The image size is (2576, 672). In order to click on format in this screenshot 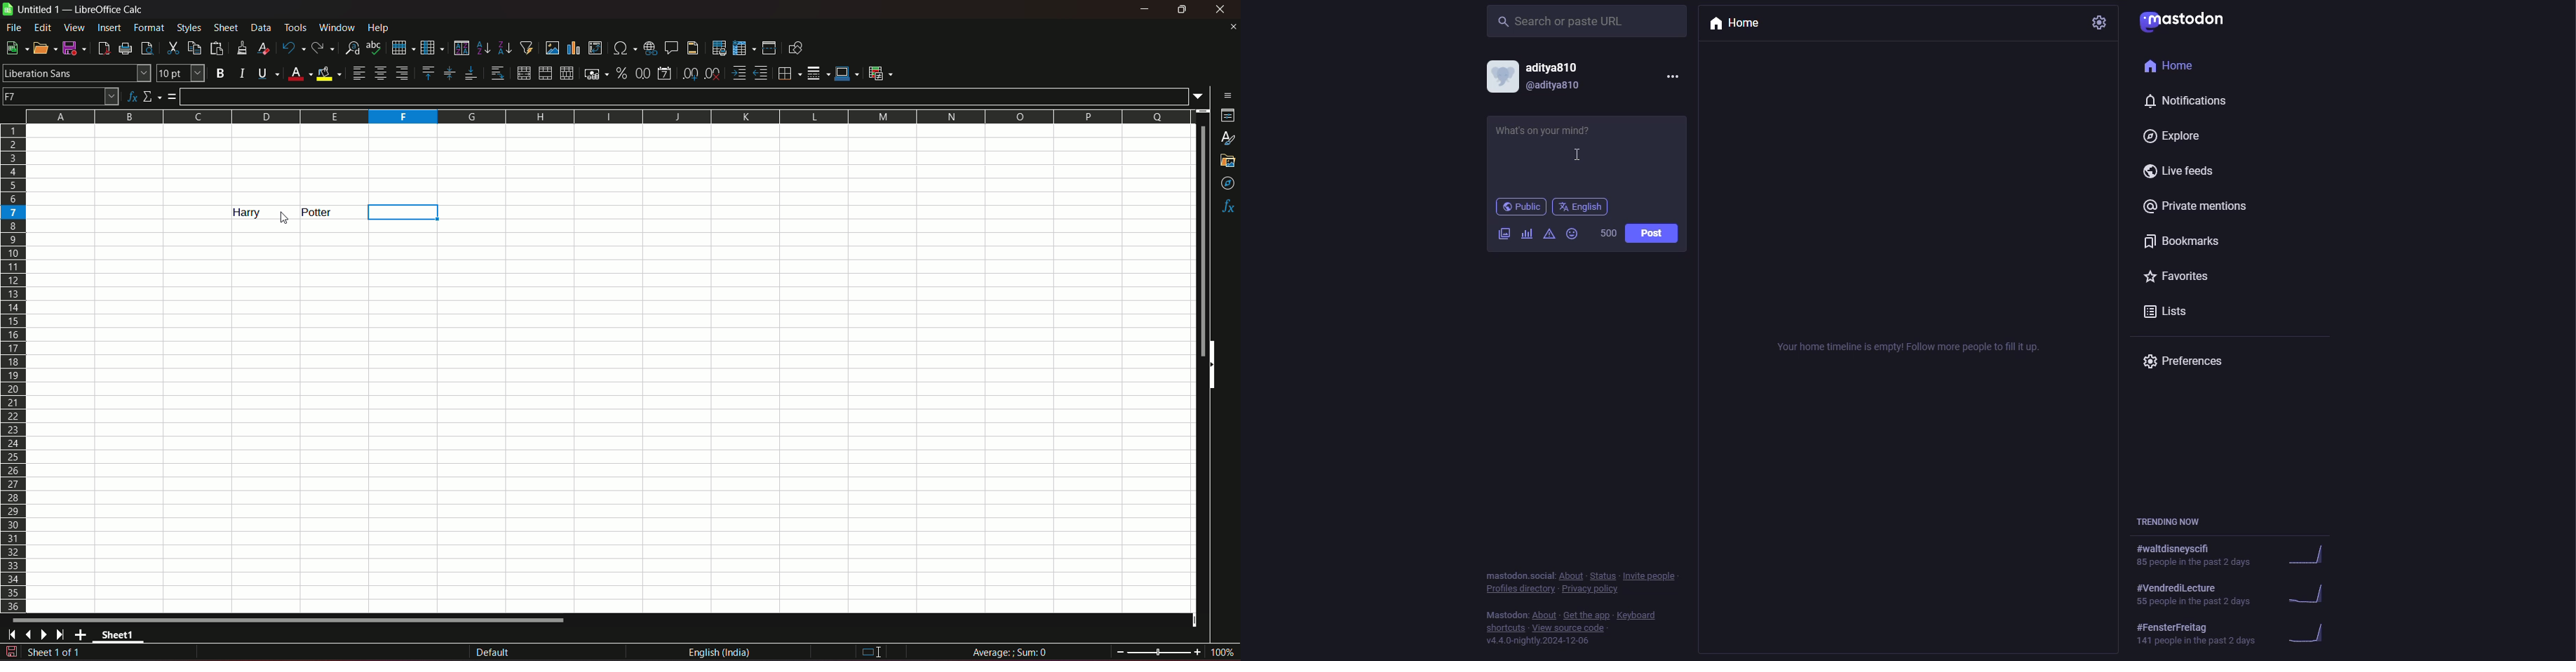, I will do `click(150, 27)`.